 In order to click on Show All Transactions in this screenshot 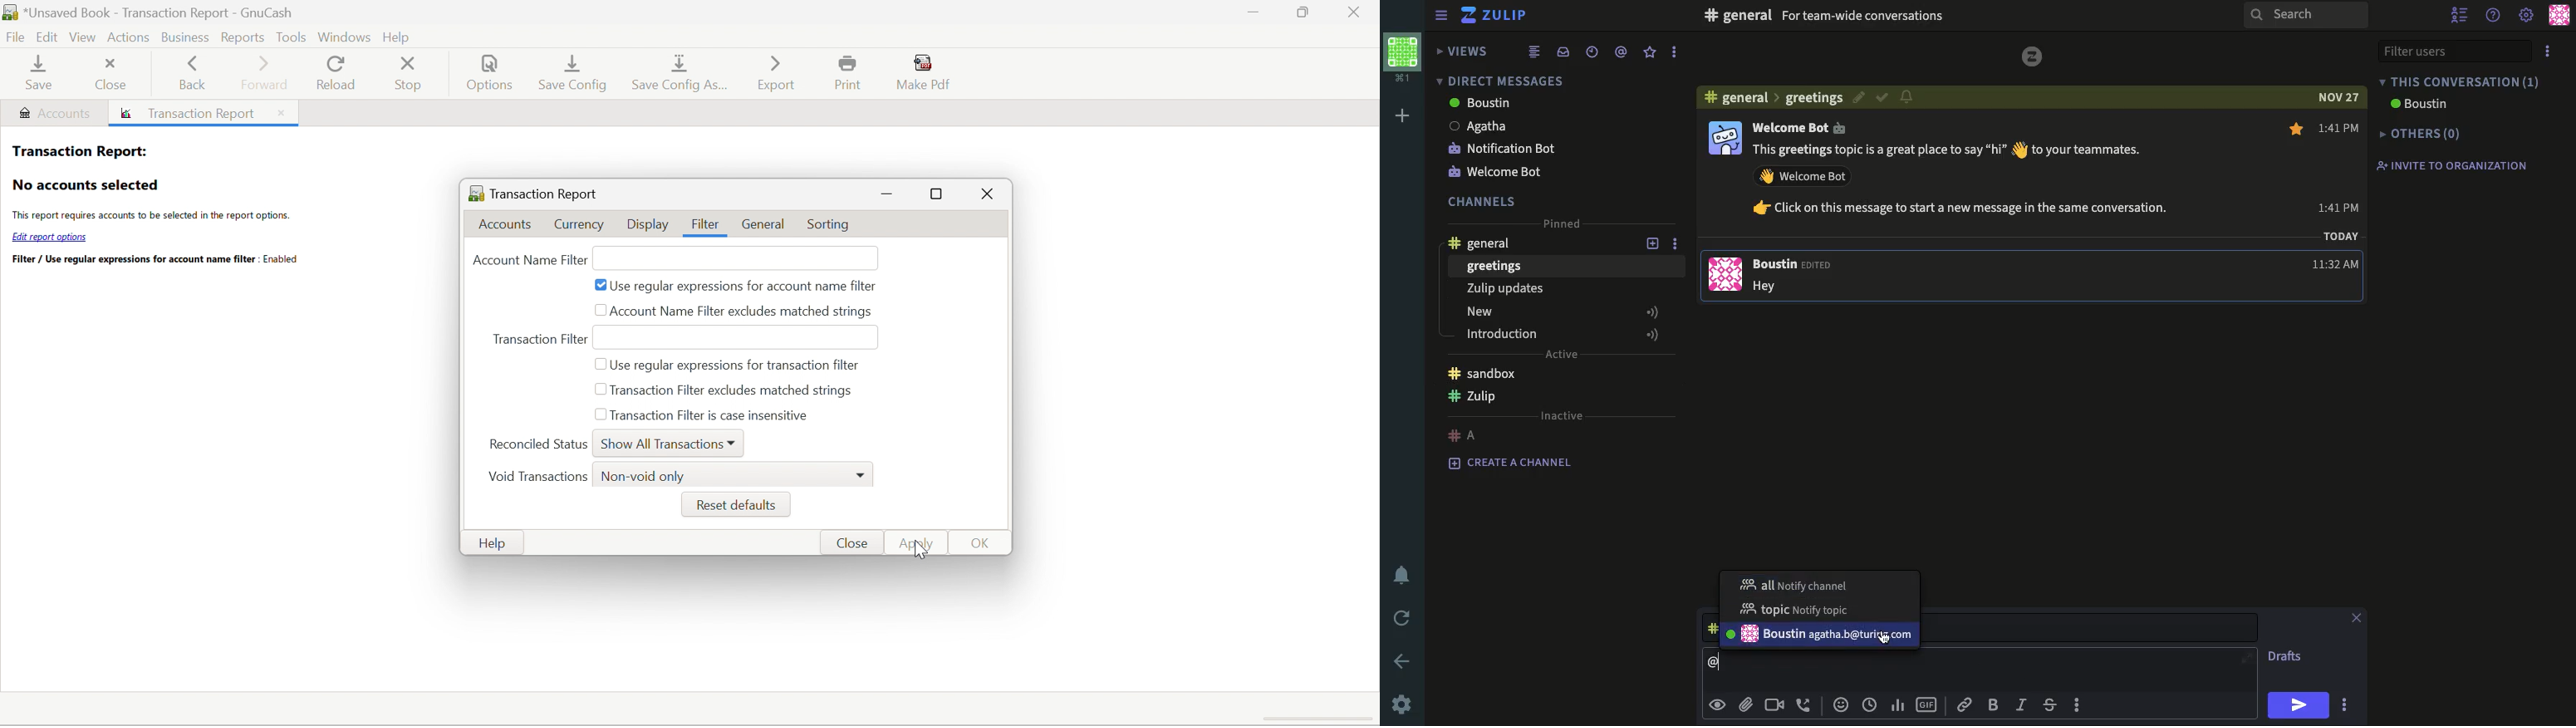, I will do `click(661, 446)`.